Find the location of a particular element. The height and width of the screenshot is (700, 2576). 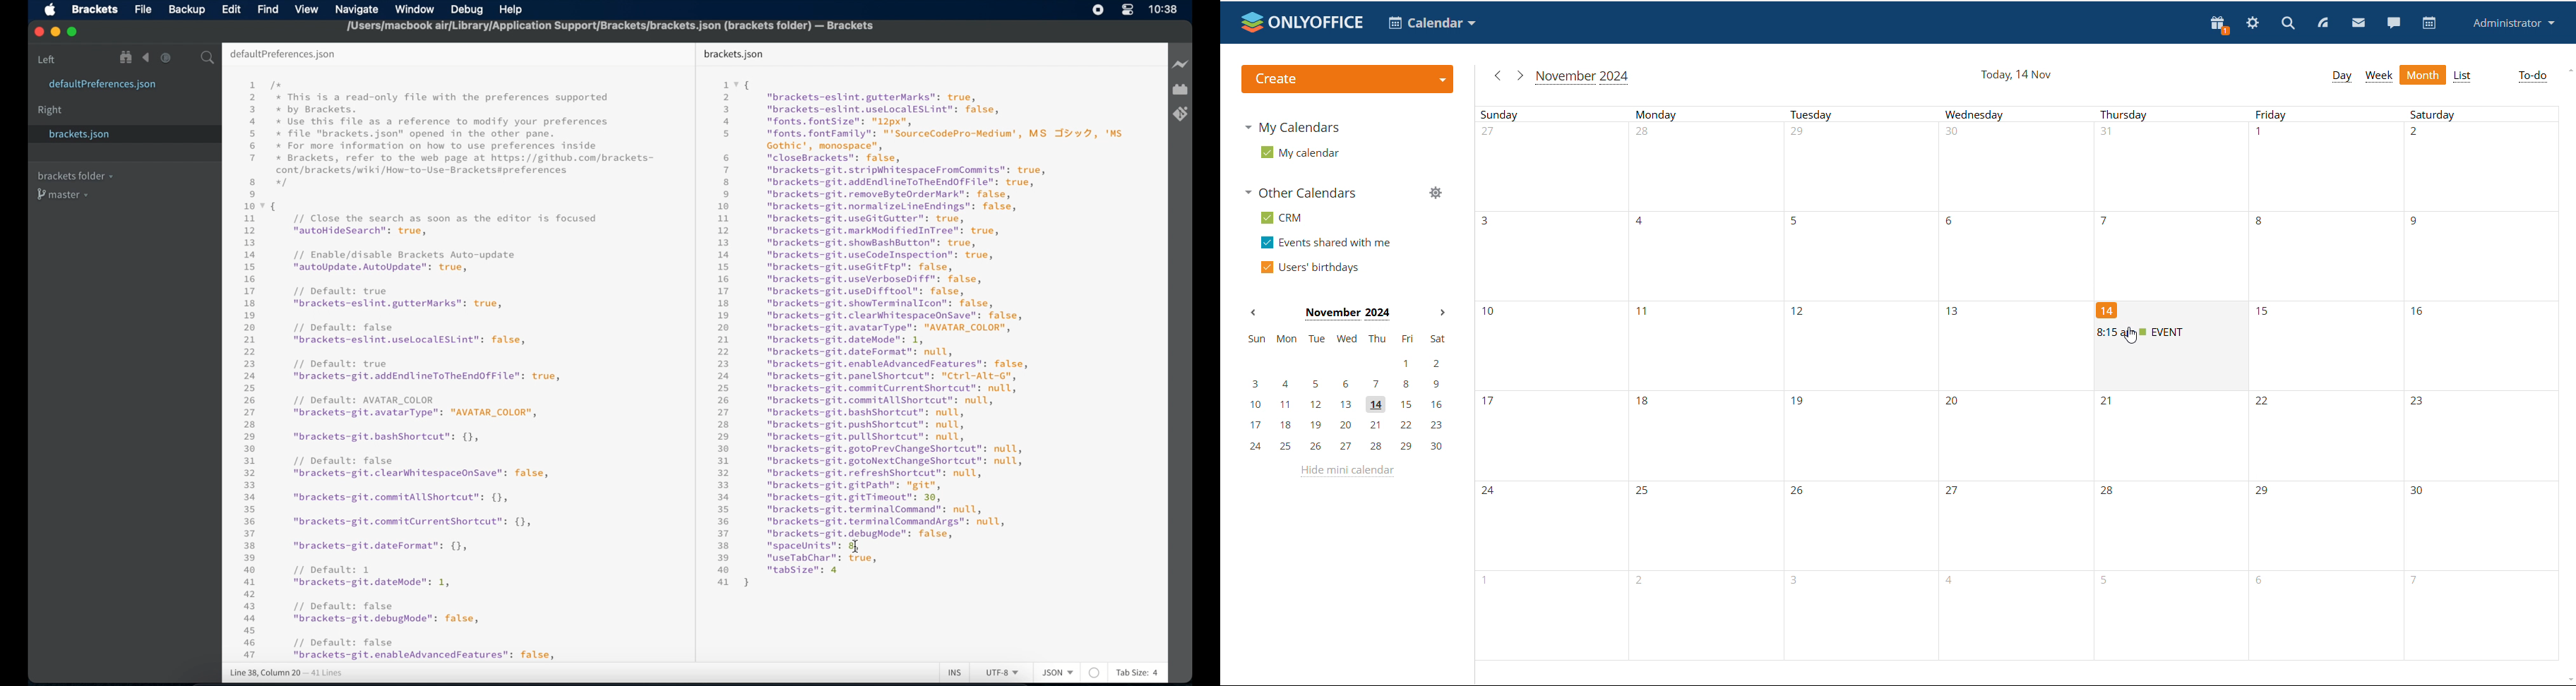

json syntax is located at coordinates (919, 334).